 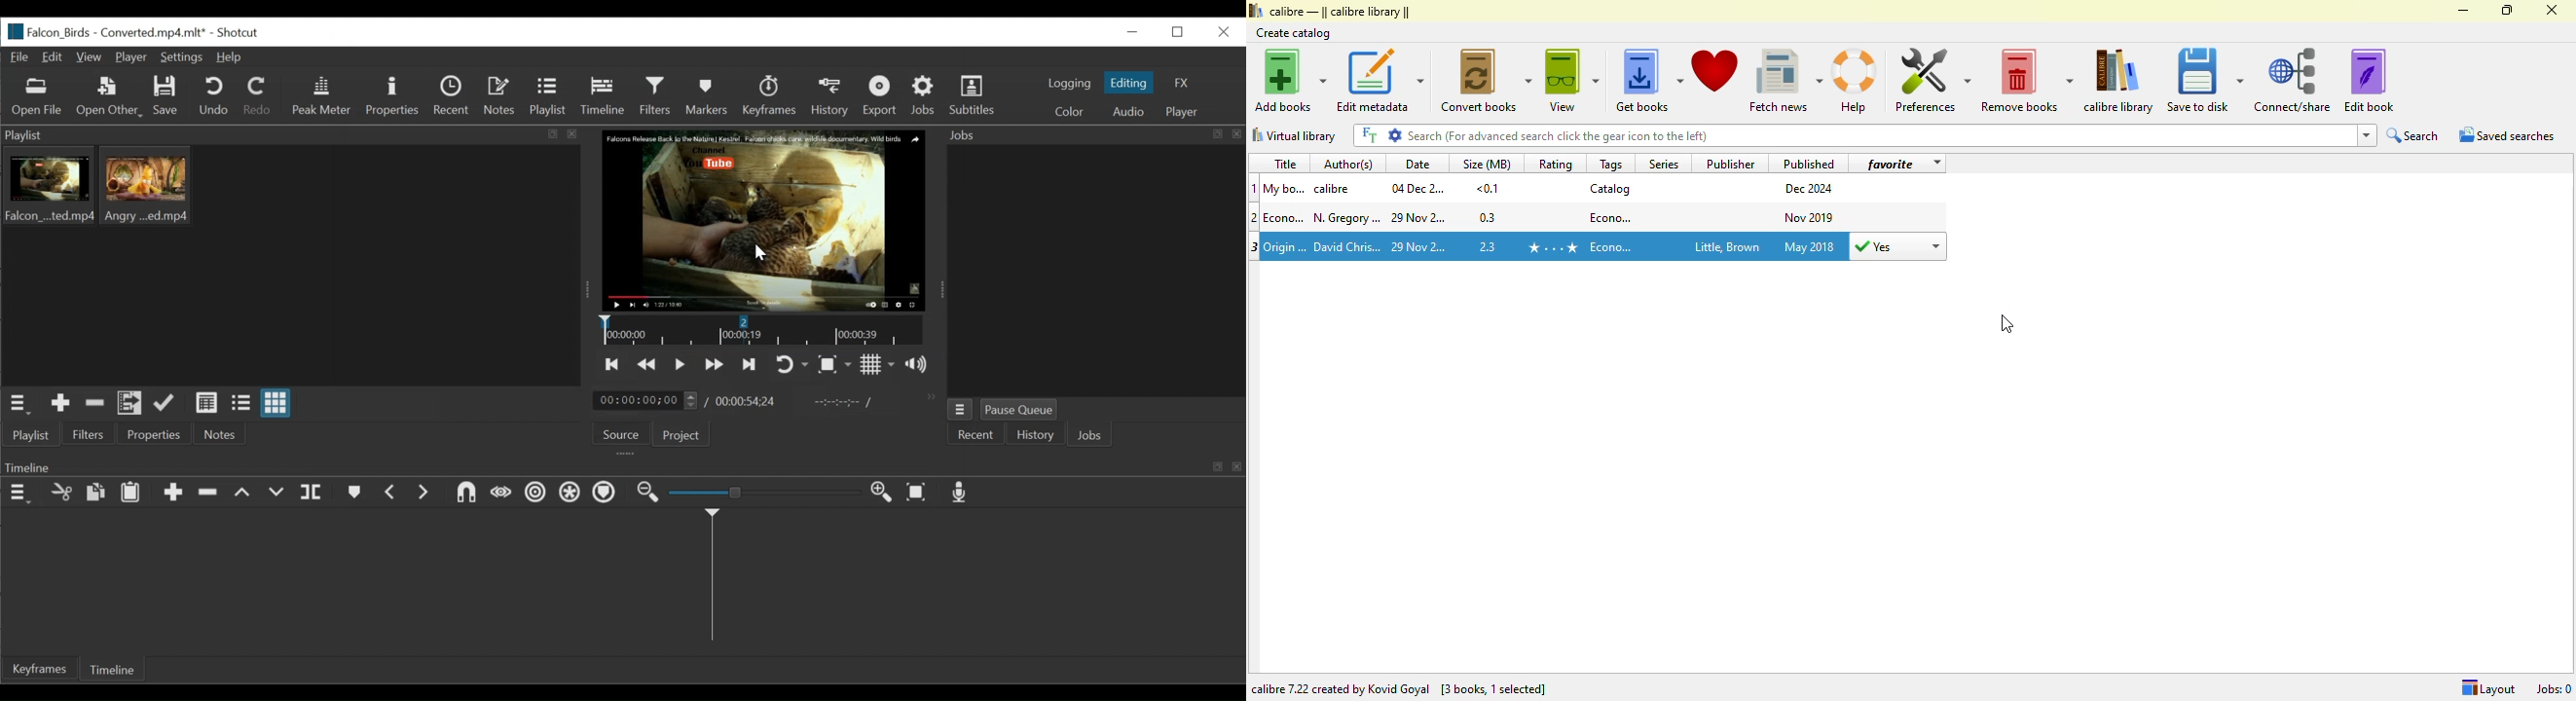 I want to click on help, so click(x=1855, y=82).